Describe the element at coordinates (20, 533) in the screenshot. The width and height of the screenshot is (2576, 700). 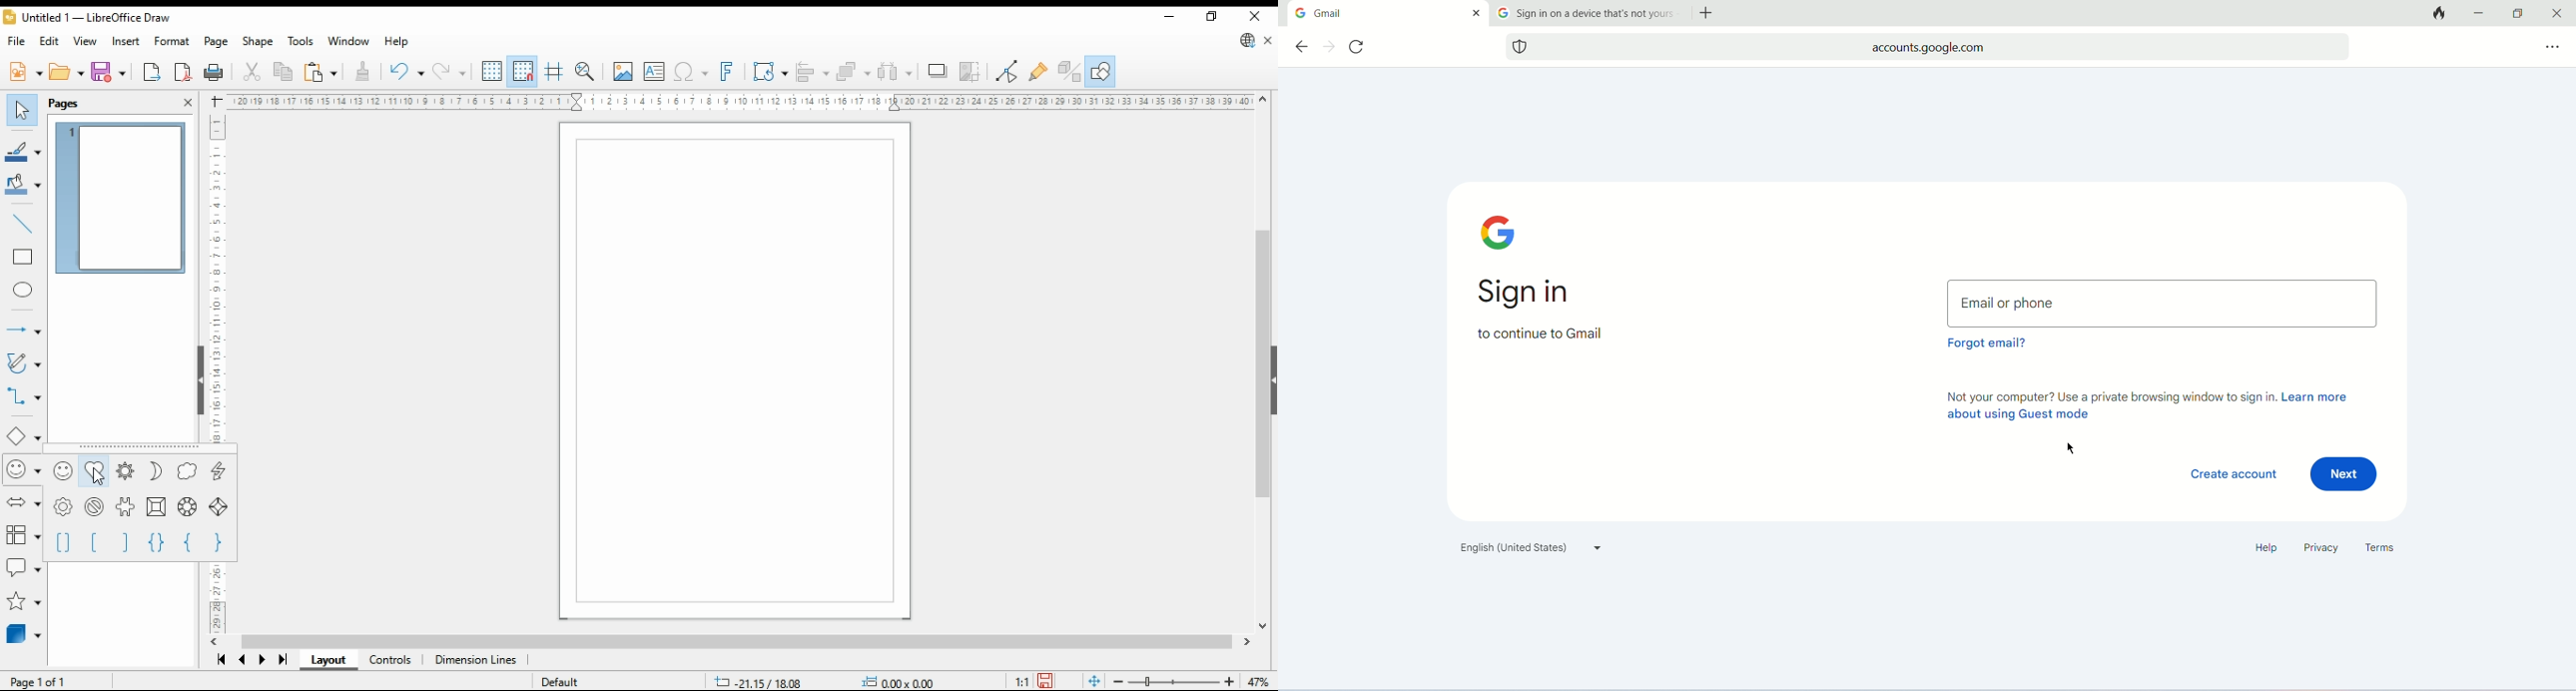
I see `flowchart` at that location.